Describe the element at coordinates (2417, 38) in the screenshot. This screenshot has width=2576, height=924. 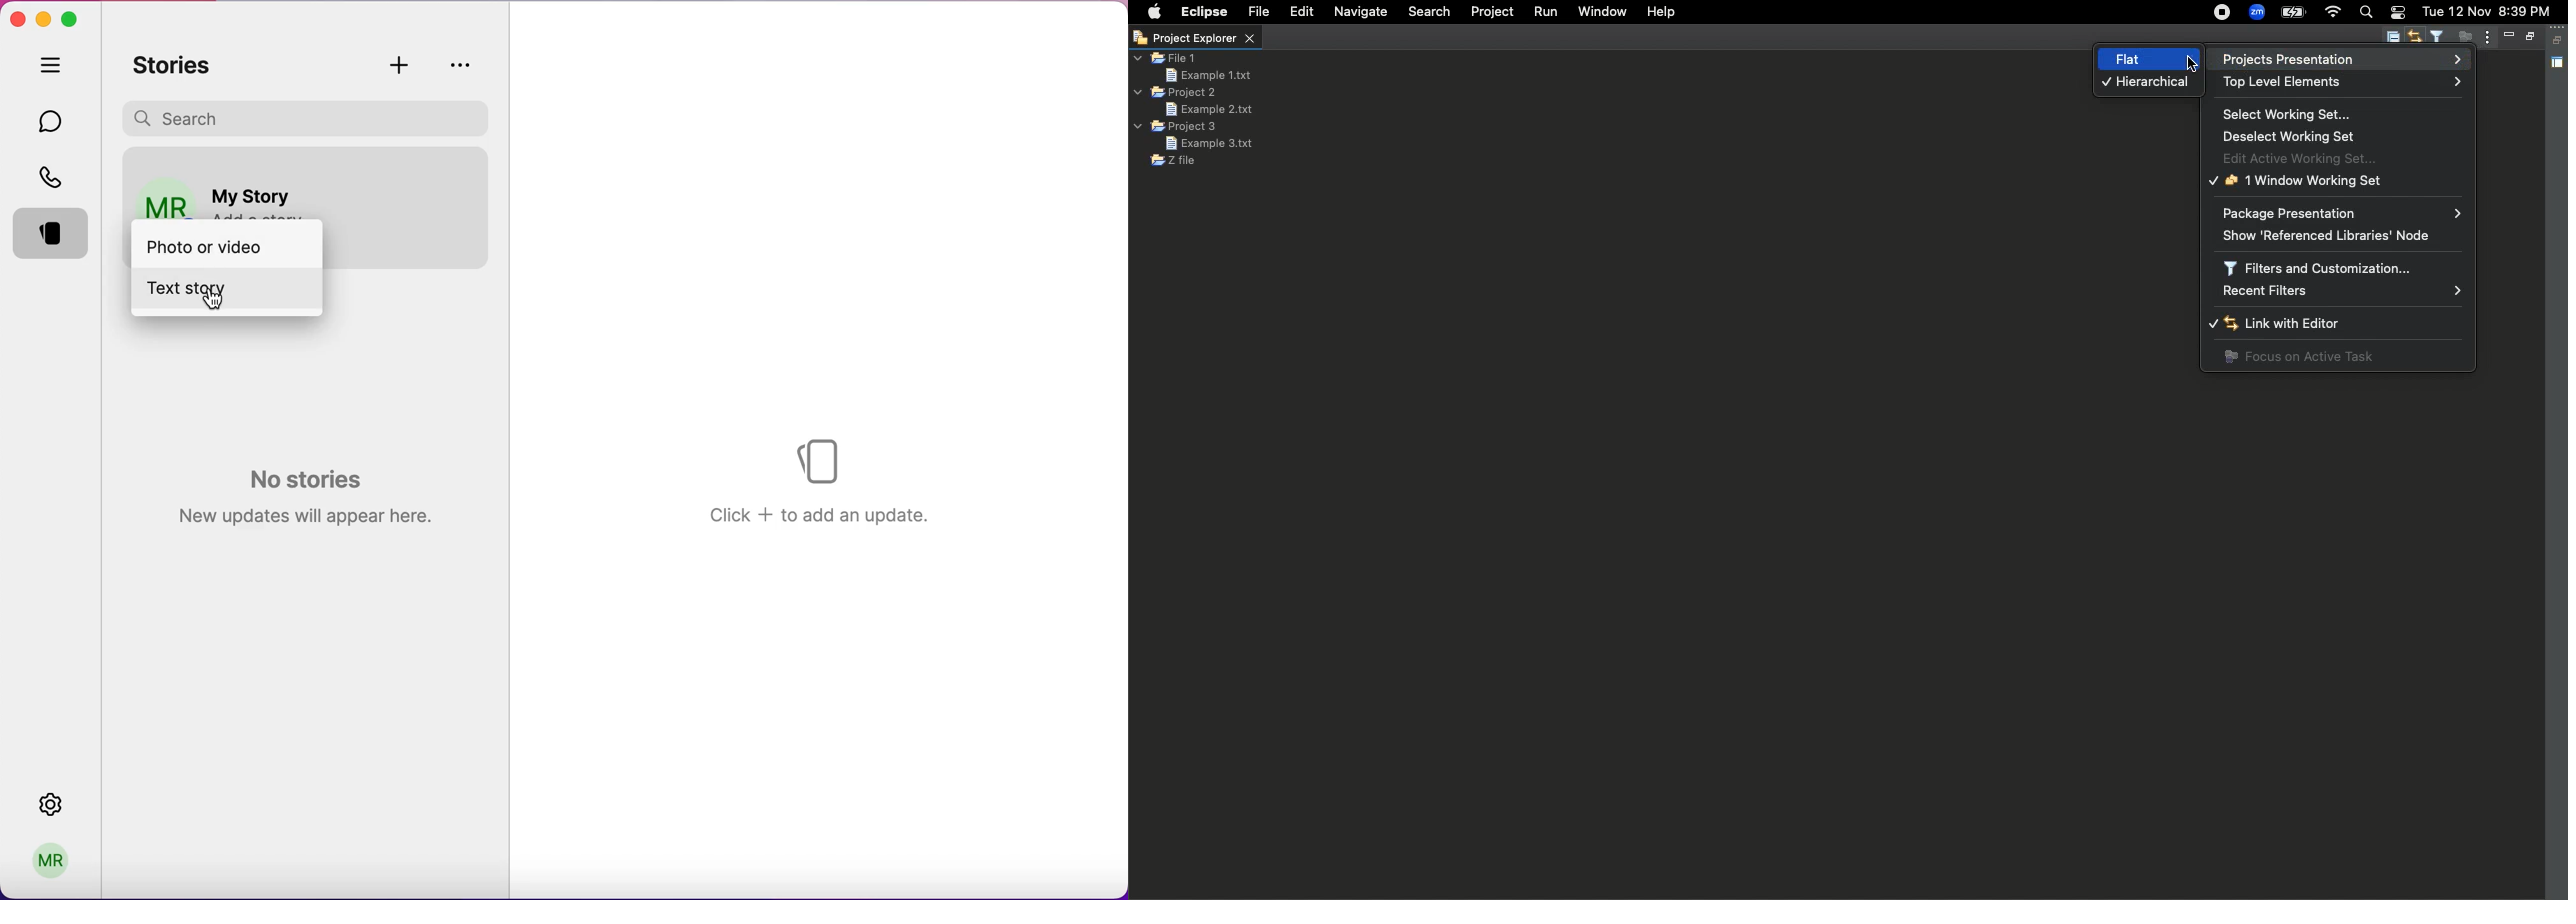
I see `Link with editor` at that location.